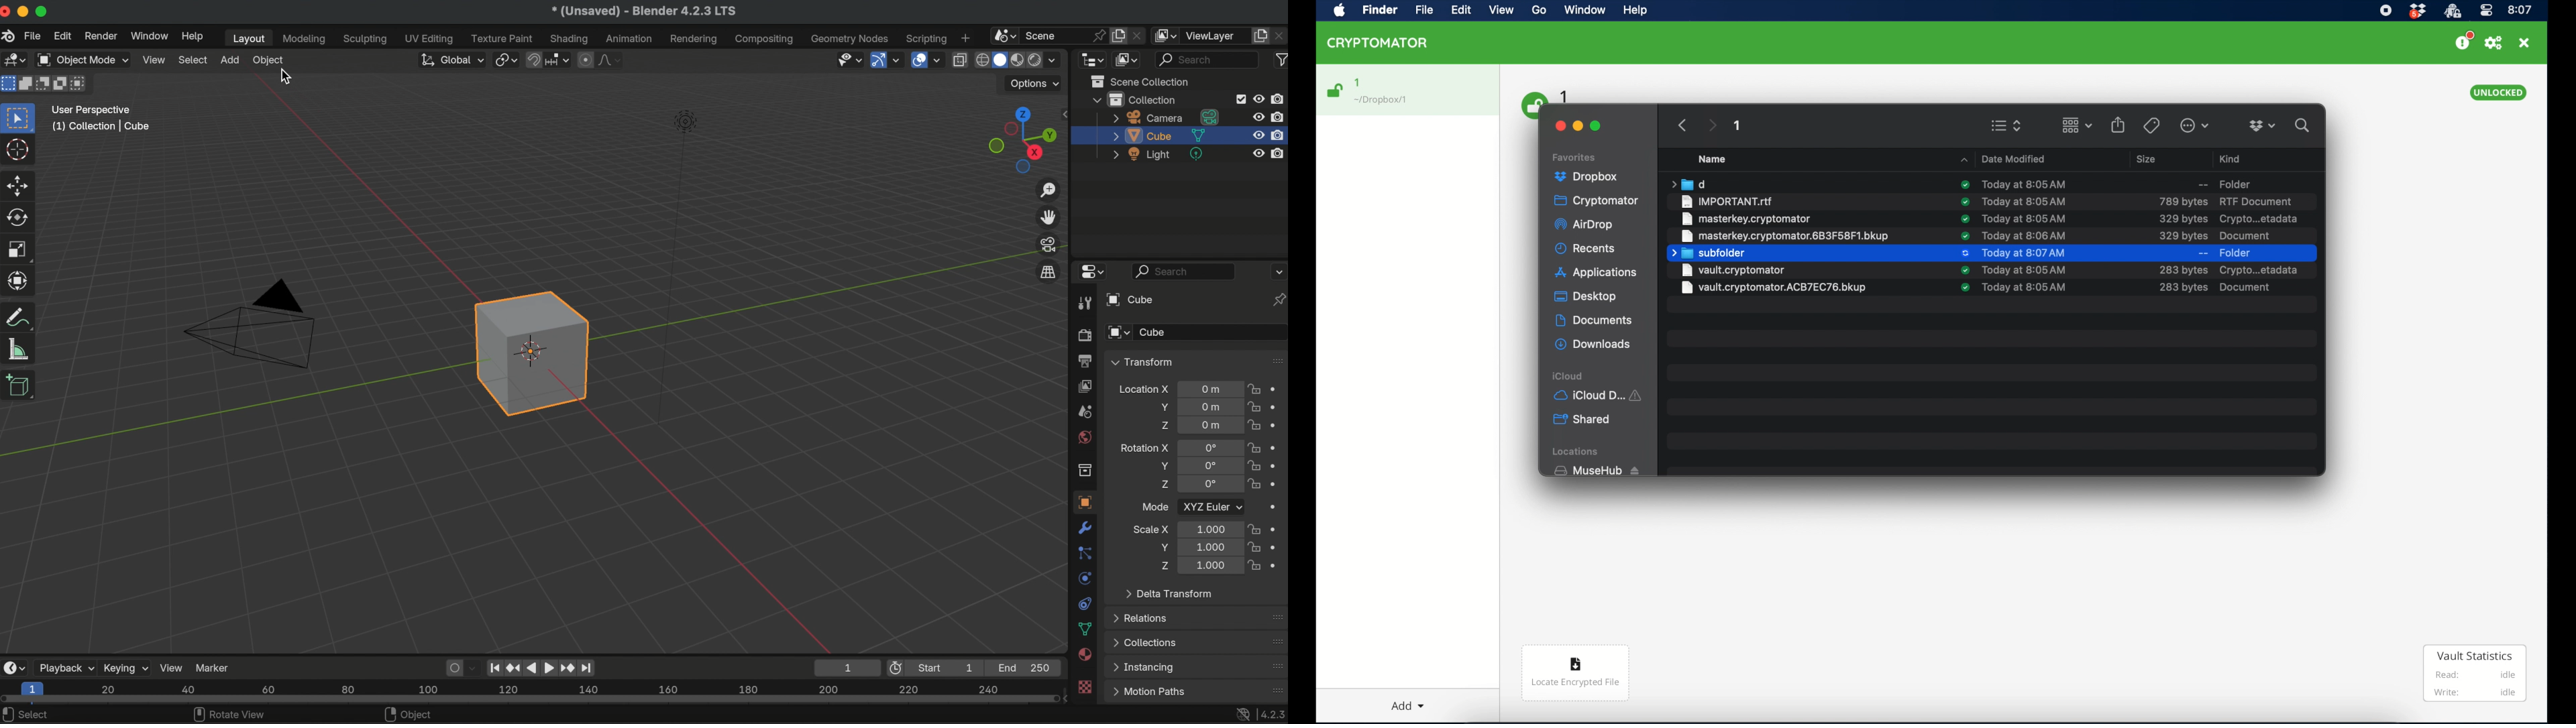 This screenshot has width=2576, height=728. I want to click on object, so click(1083, 502).